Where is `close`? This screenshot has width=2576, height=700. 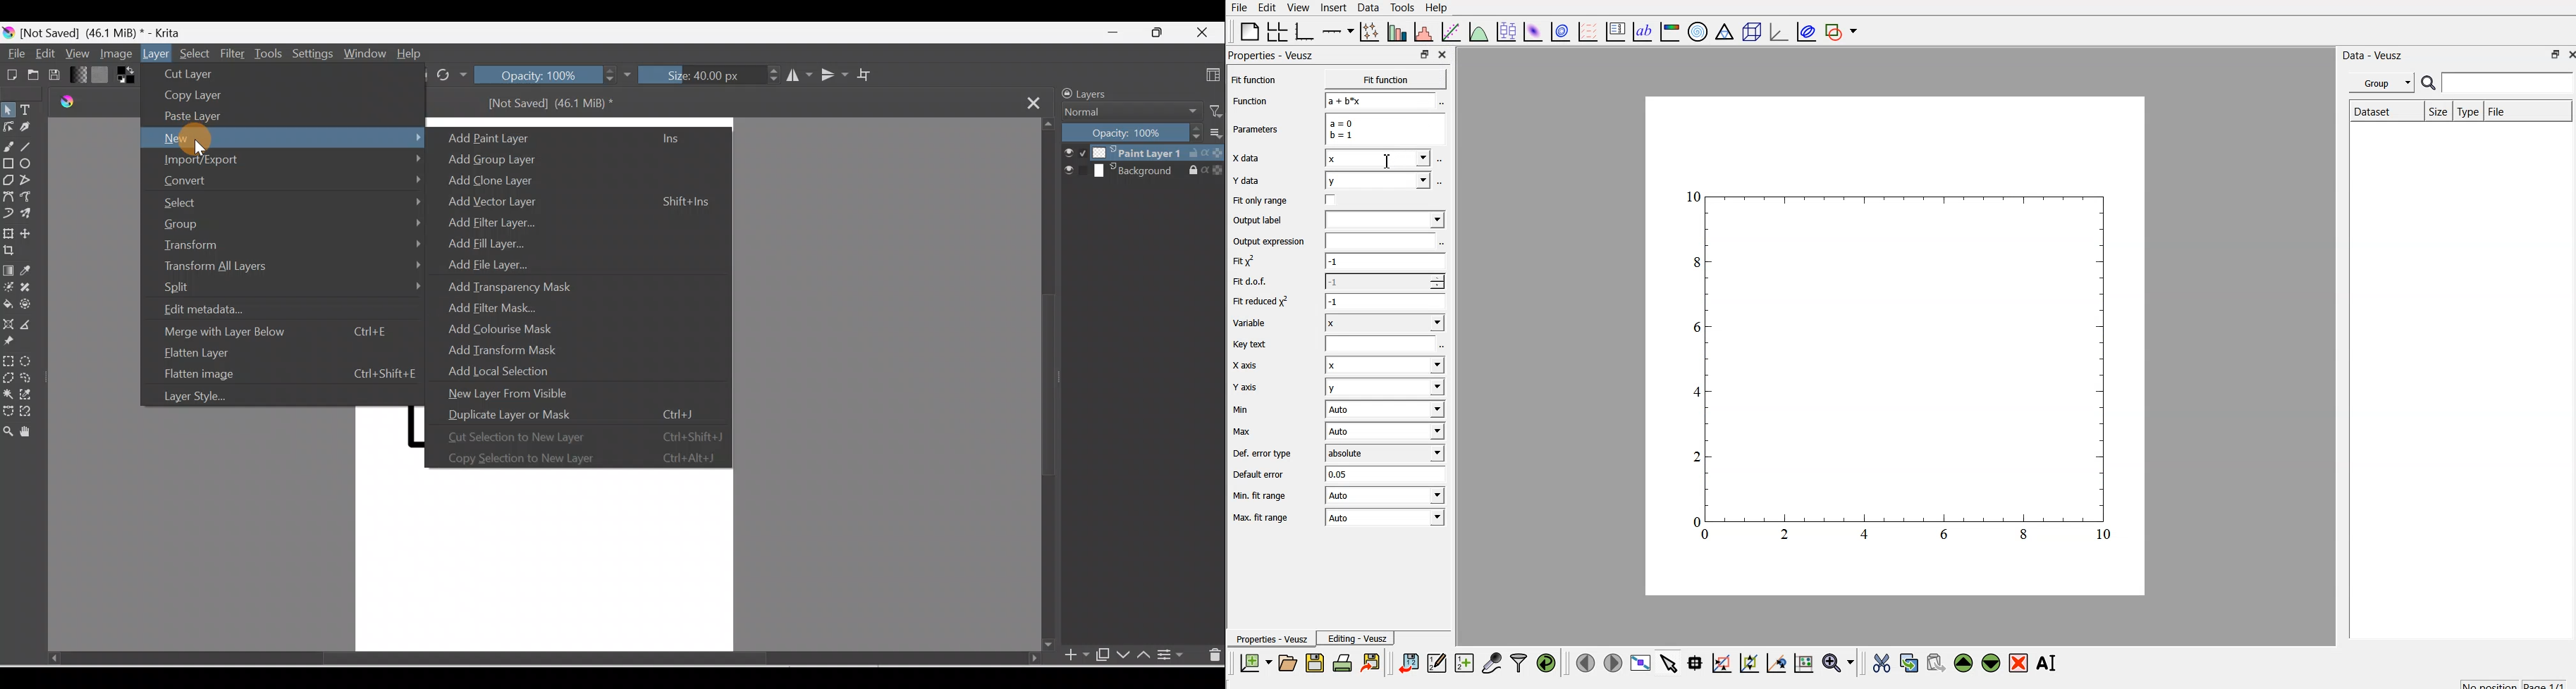
close is located at coordinates (1444, 55).